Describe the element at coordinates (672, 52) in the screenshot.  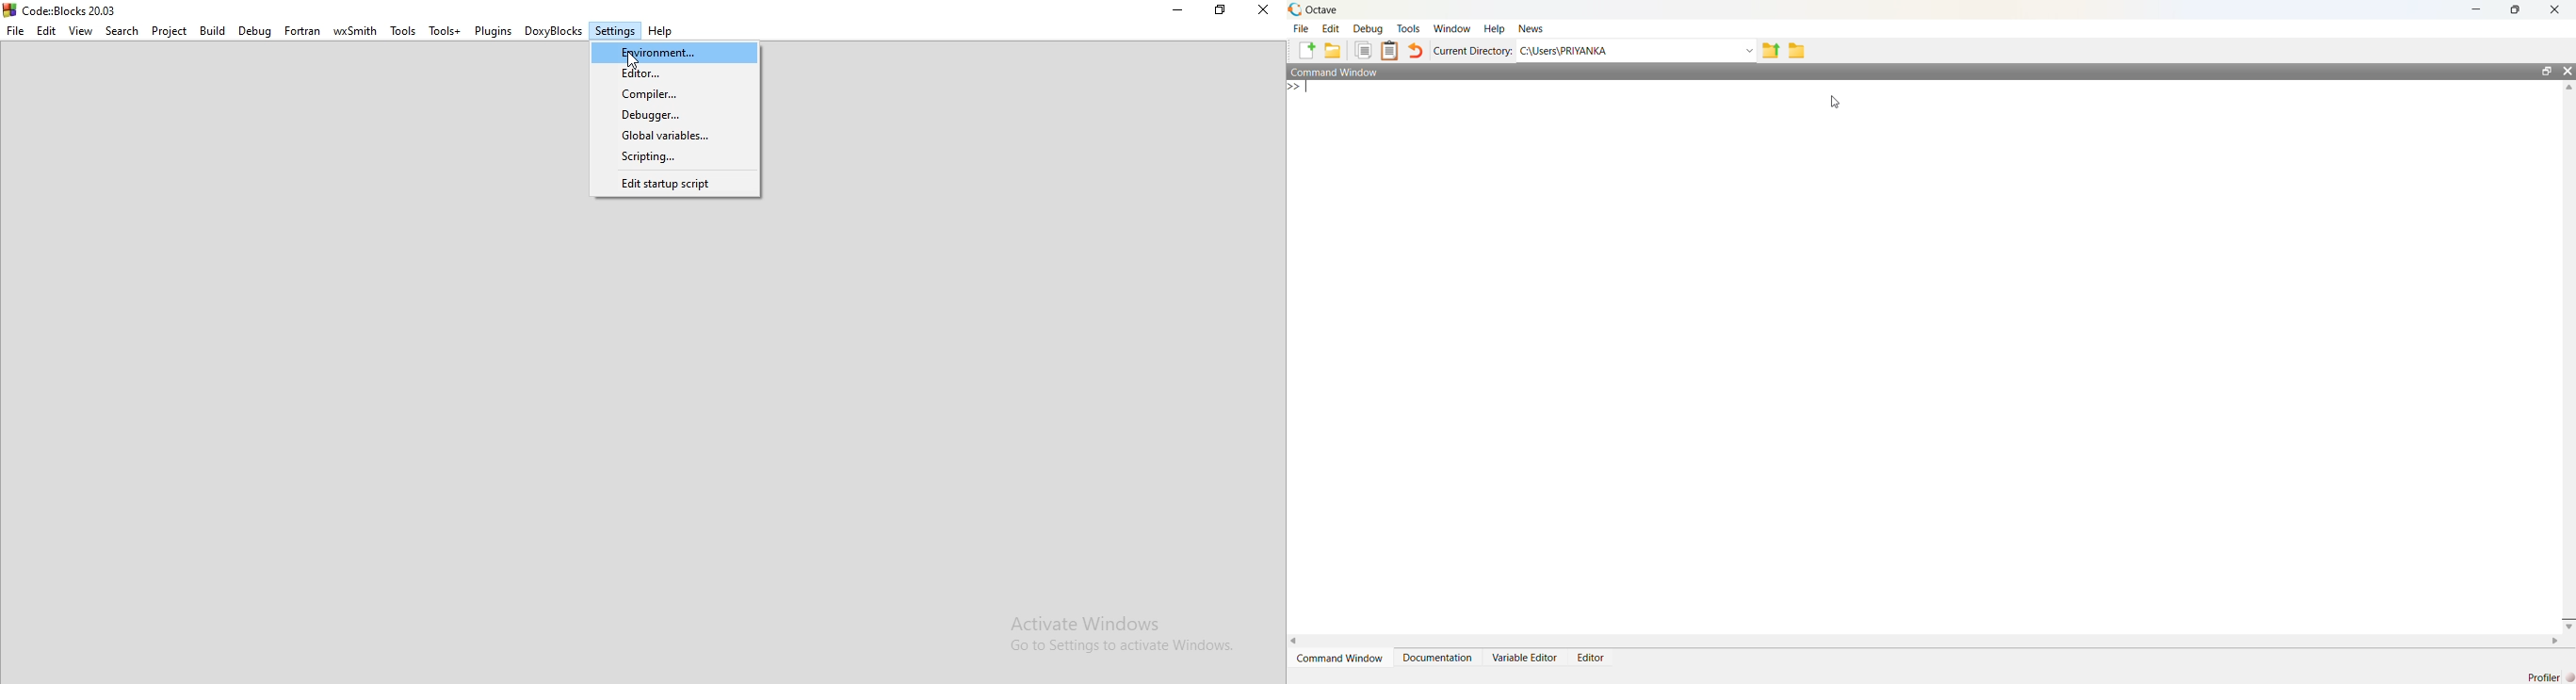
I see `Environment` at that location.